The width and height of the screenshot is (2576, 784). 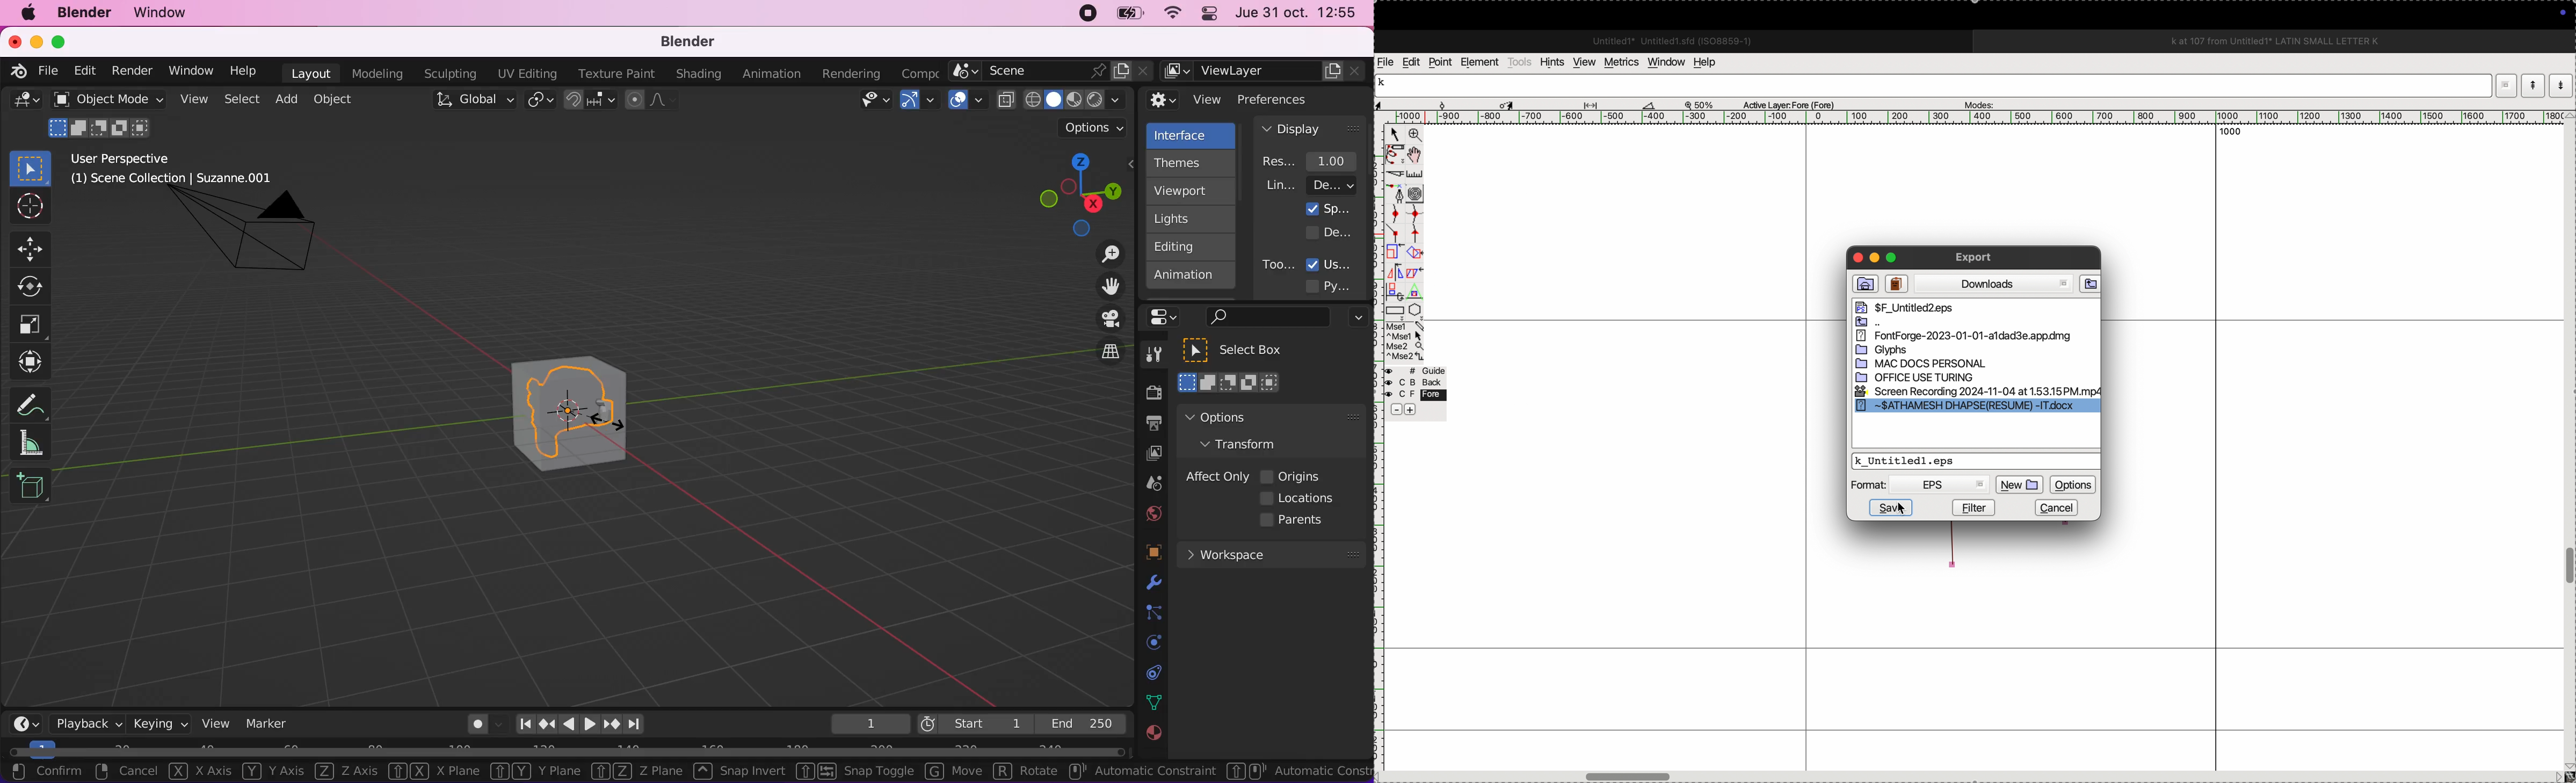 What do you see at coordinates (1151, 673) in the screenshot?
I see `collection` at bounding box center [1151, 673].